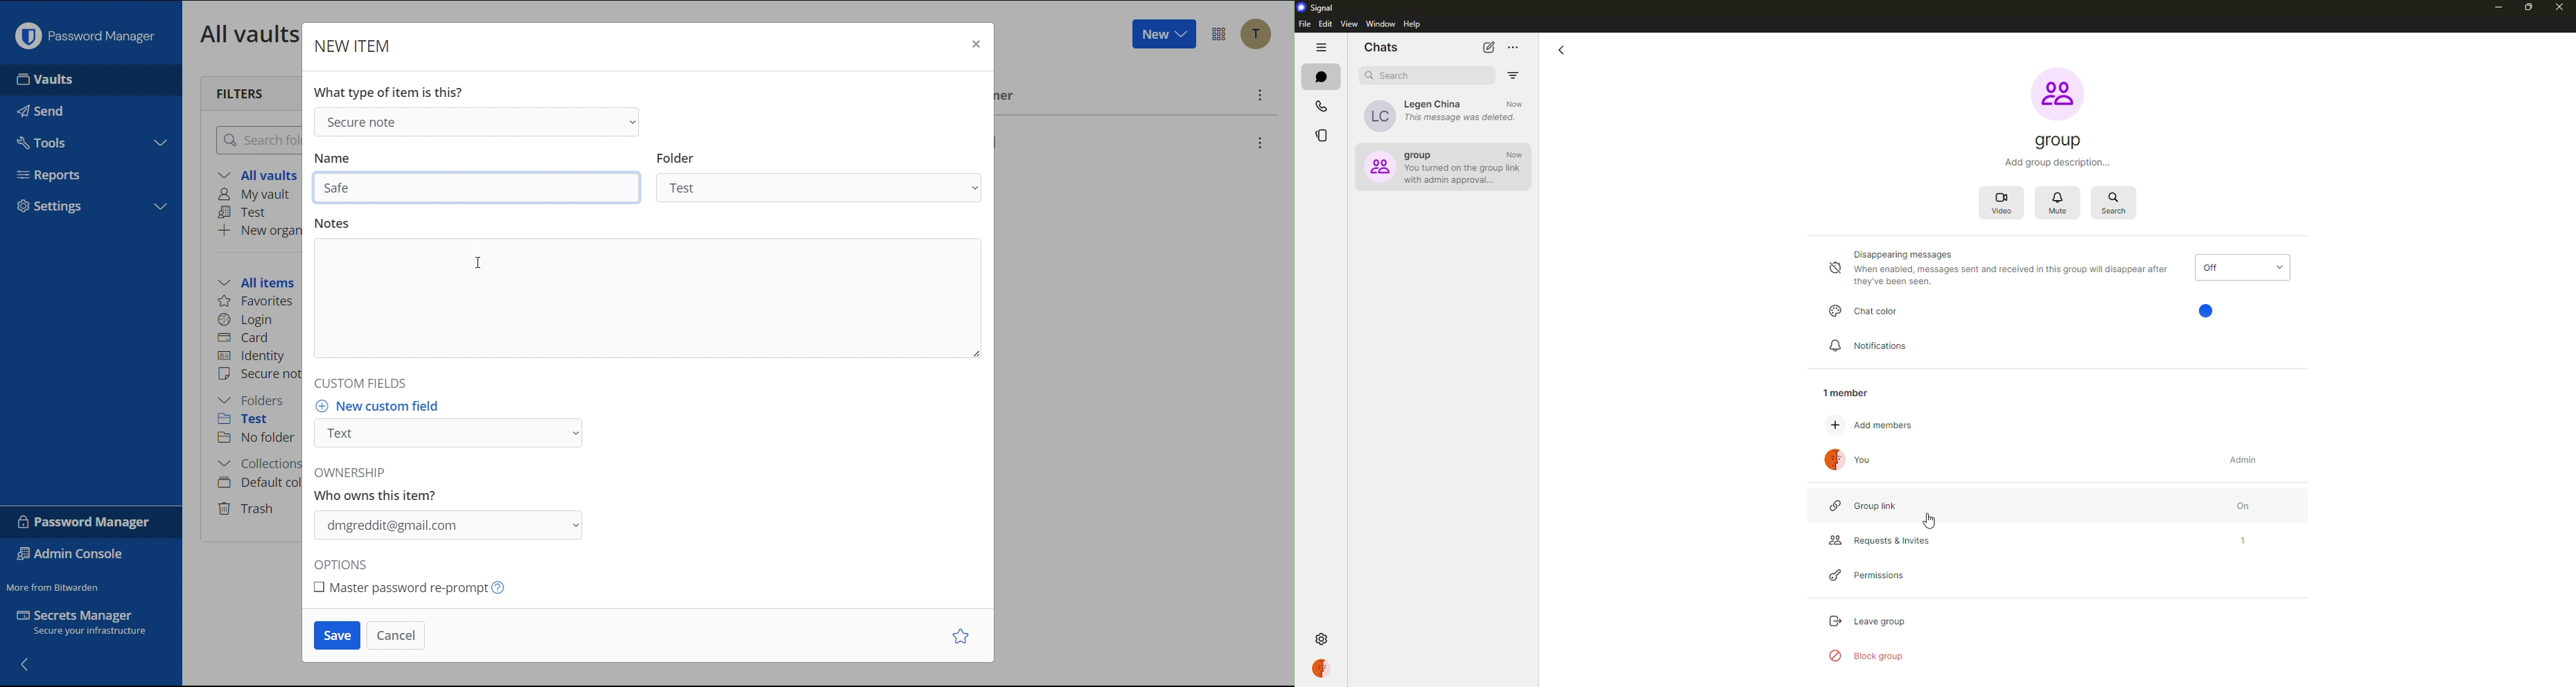  Describe the element at coordinates (447, 526) in the screenshot. I see `Ownership` at that location.